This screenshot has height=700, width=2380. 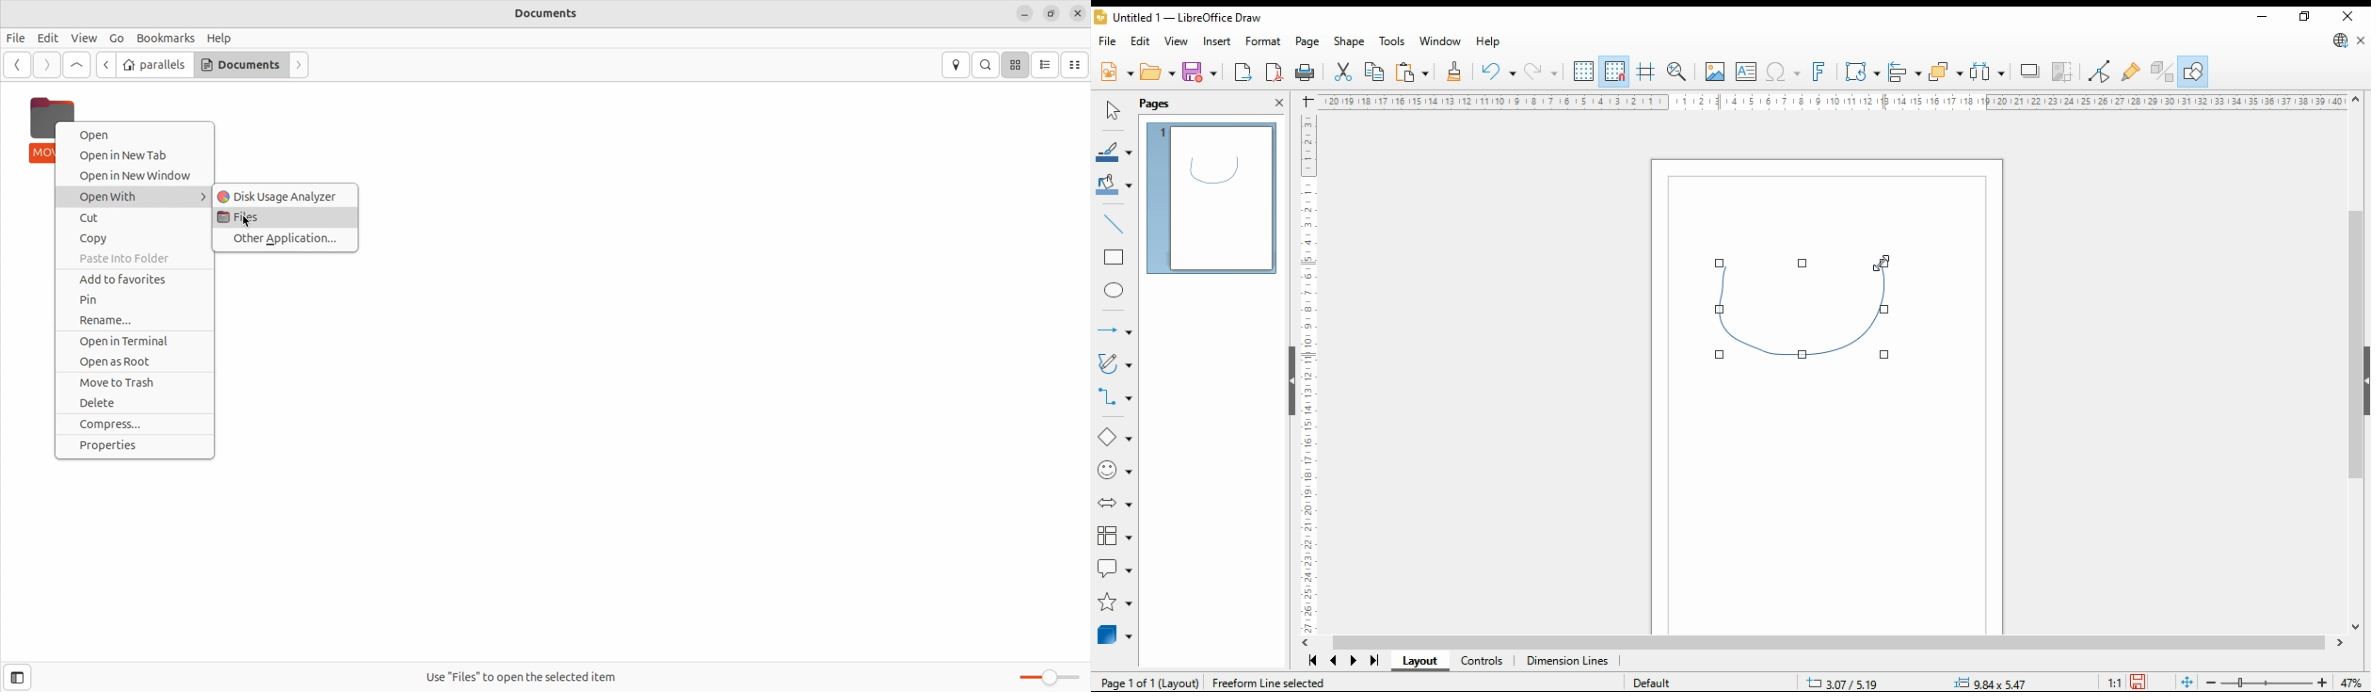 What do you see at coordinates (1308, 42) in the screenshot?
I see `page` at bounding box center [1308, 42].